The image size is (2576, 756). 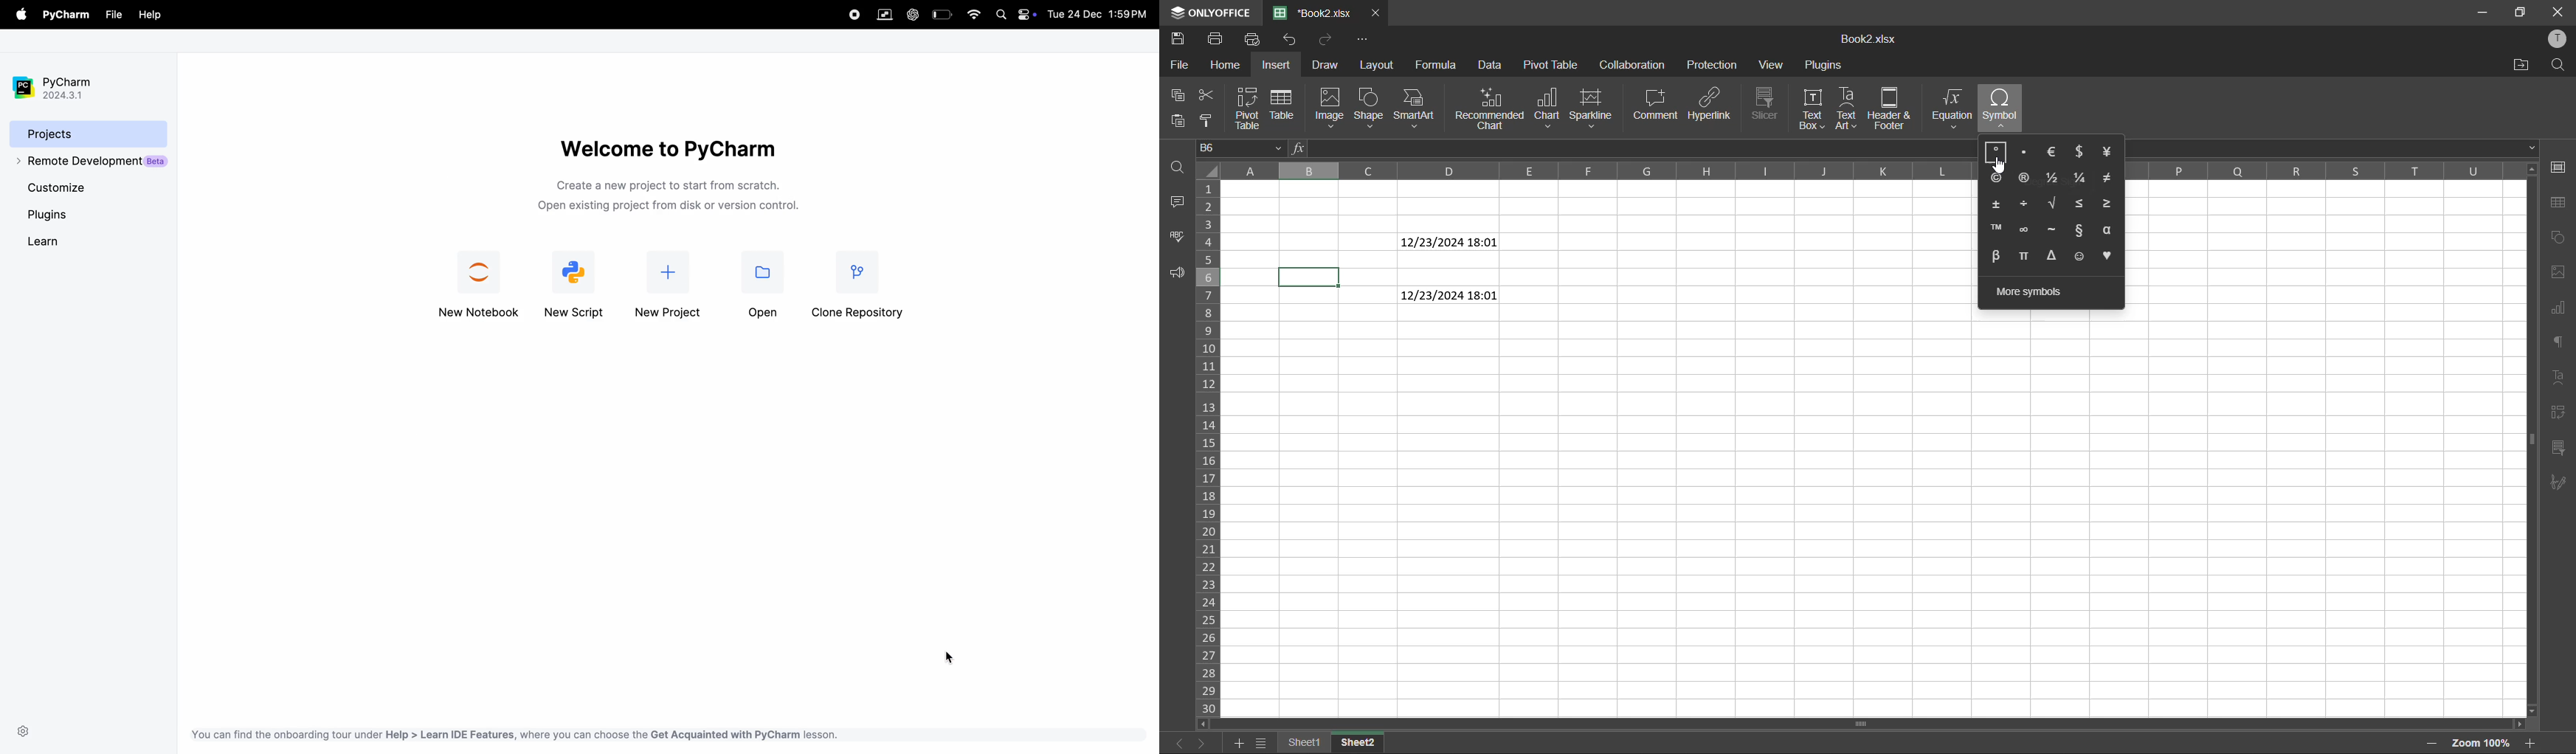 I want to click on customize quick access toolbar, so click(x=1363, y=38).